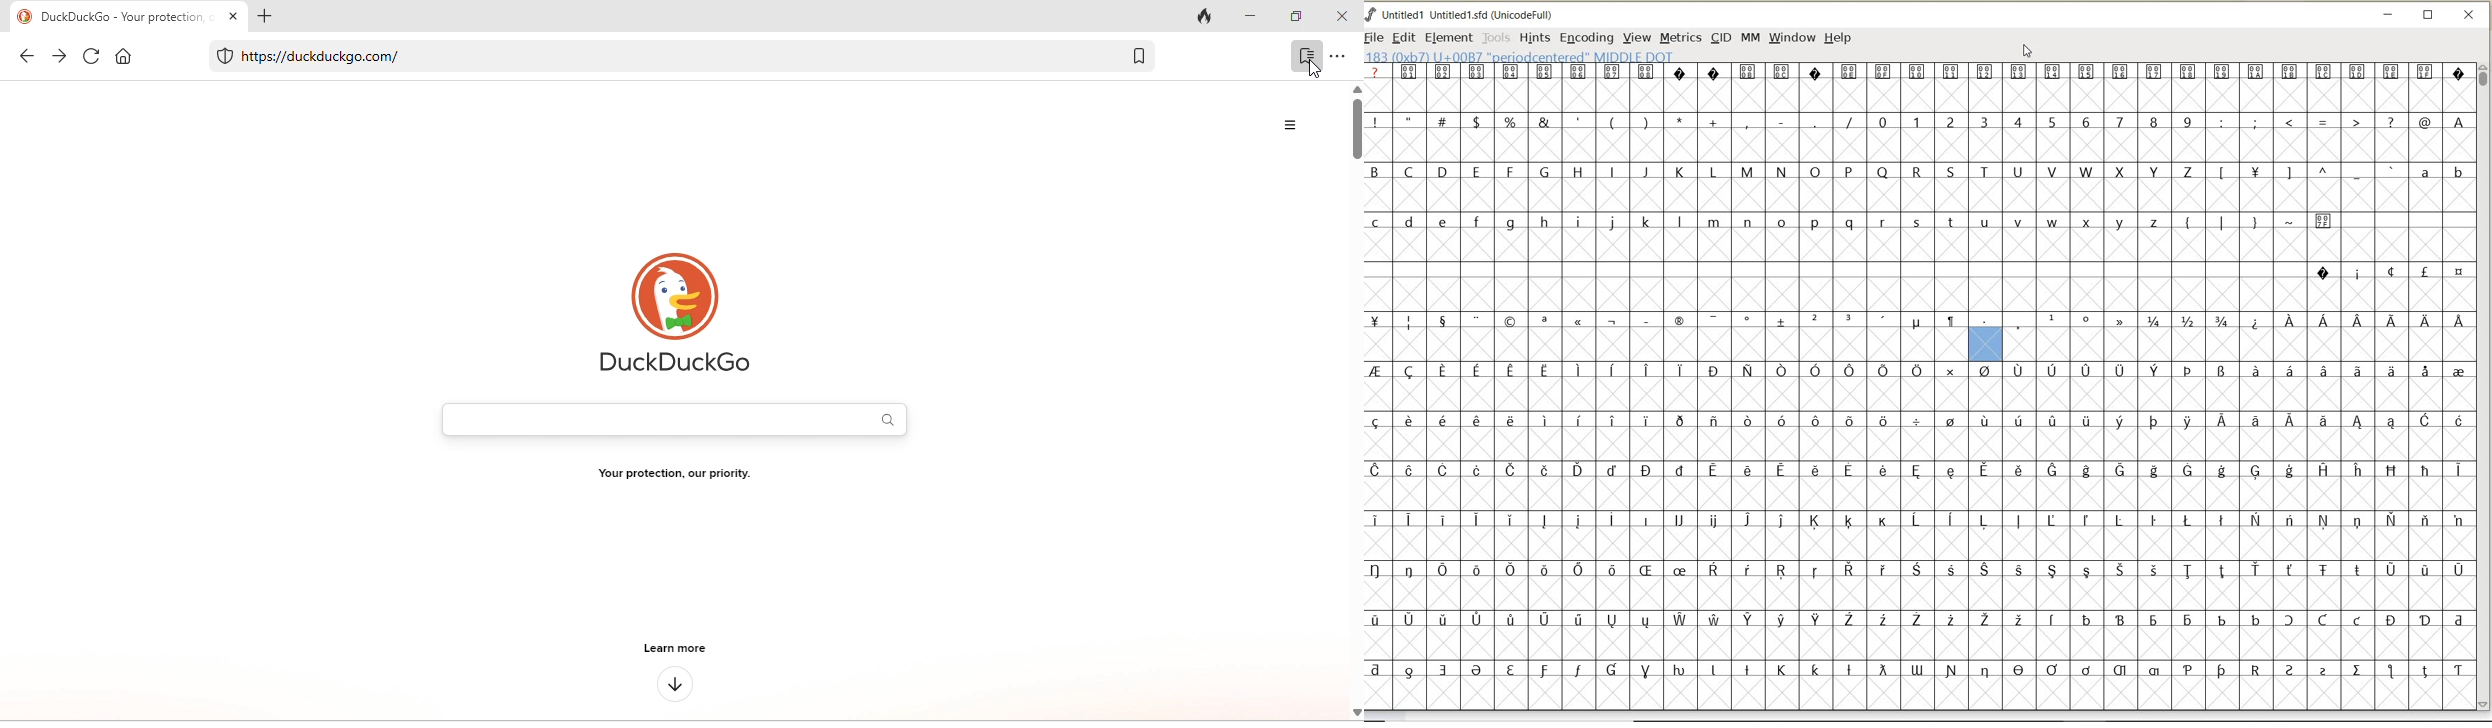 The image size is (2492, 728). I want to click on SCROLLBAR, so click(2486, 387).